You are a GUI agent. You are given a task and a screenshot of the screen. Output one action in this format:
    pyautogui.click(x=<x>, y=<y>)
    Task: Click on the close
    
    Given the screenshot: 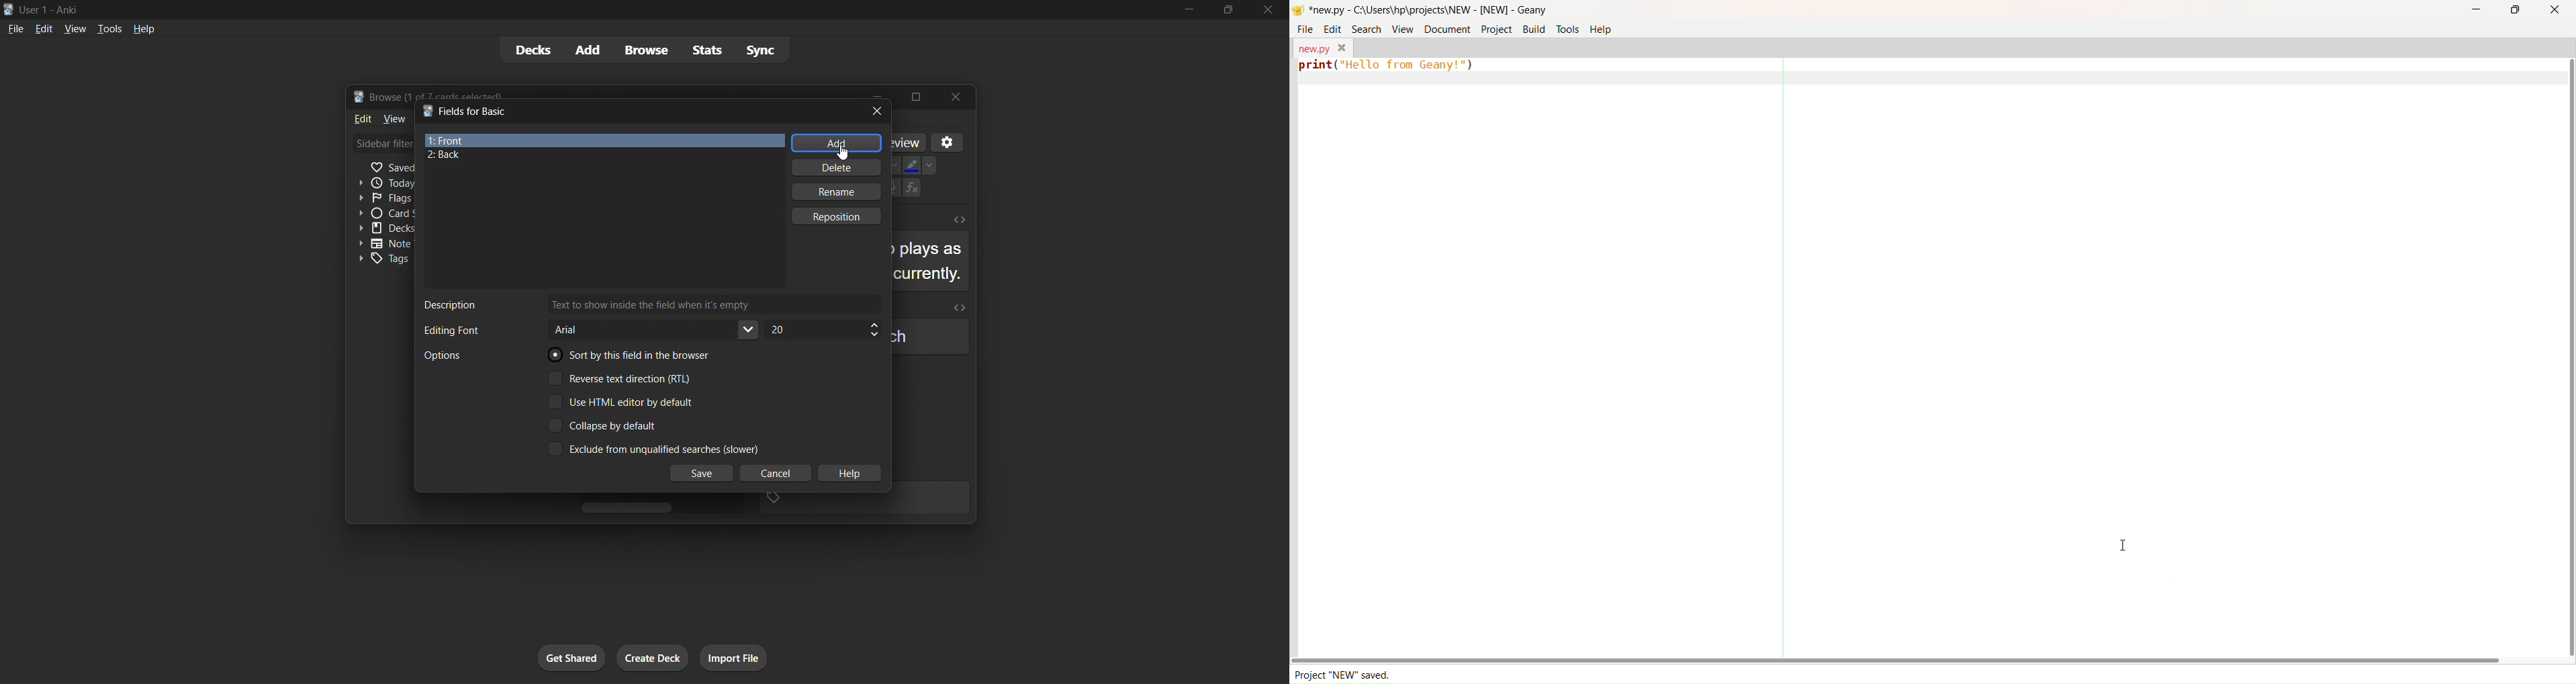 What is the action you would take?
    pyautogui.click(x=1266, y=10)
    